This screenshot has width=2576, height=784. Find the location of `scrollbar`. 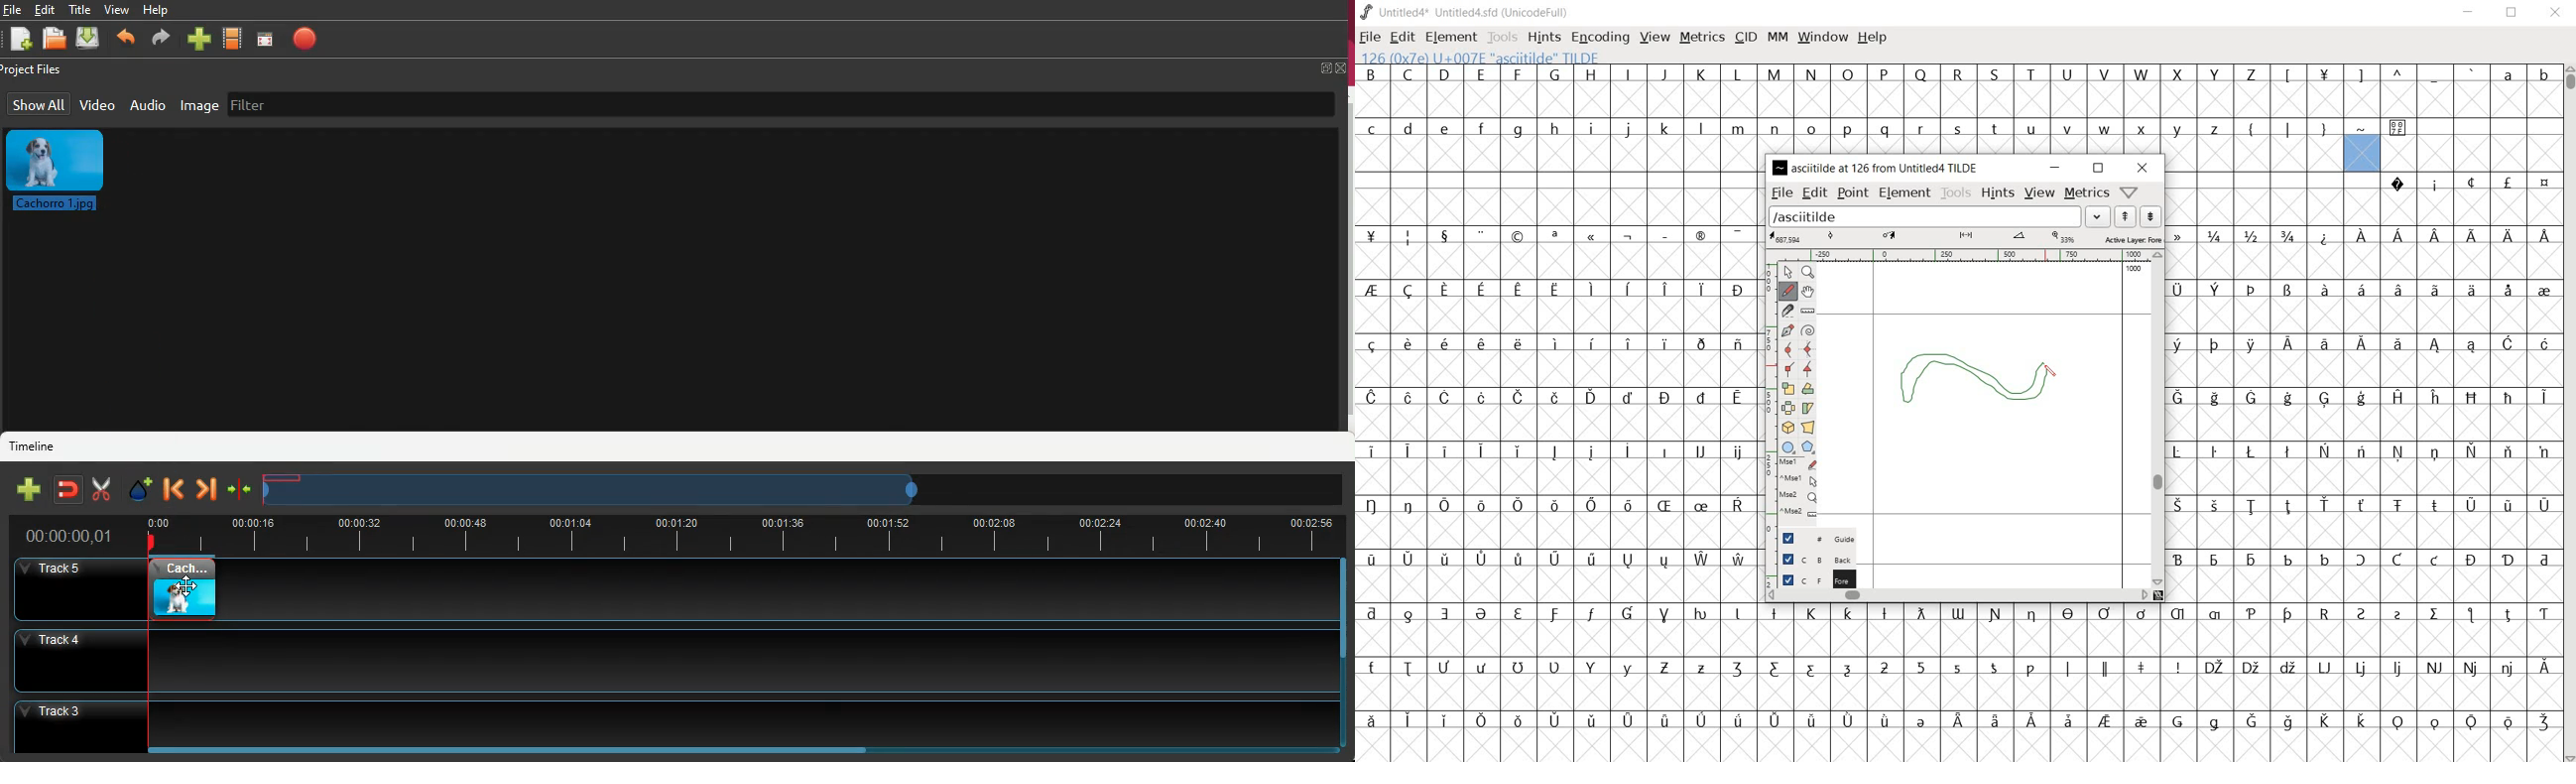

scrollbar is located at coordinates (1959, 595).